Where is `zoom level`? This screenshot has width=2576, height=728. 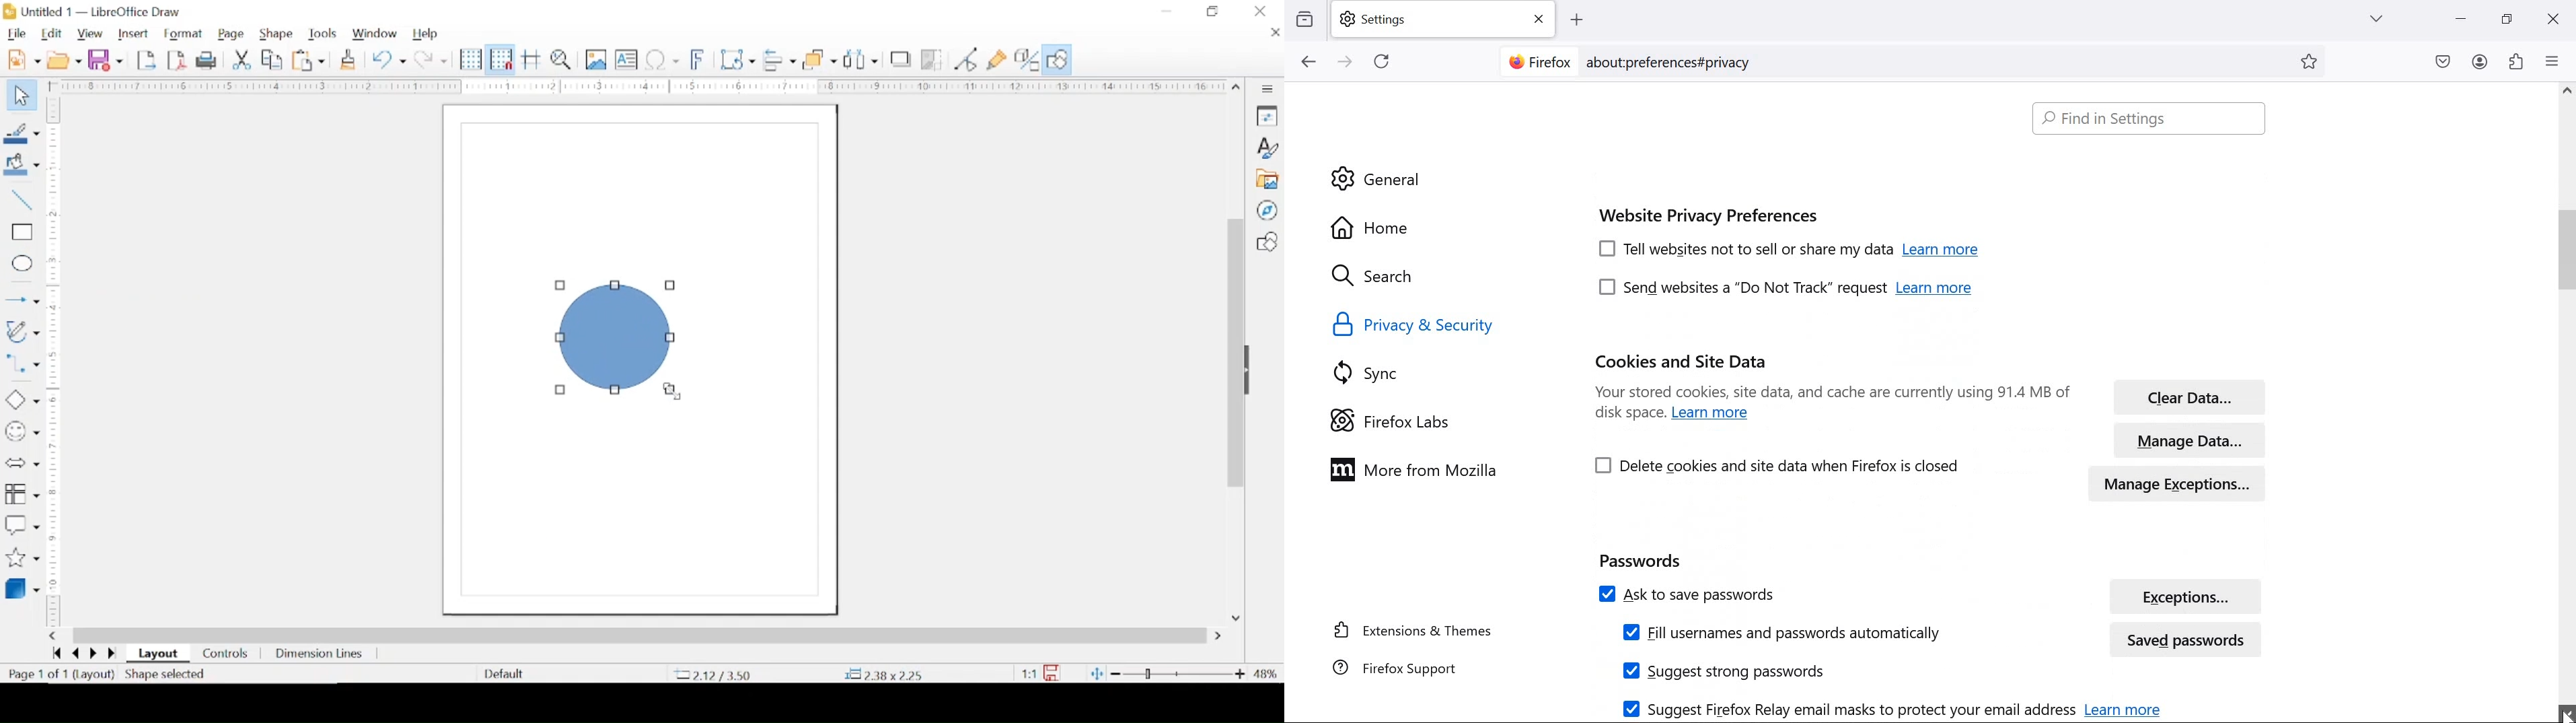 zoom level is located at coordinates (1265, 673).